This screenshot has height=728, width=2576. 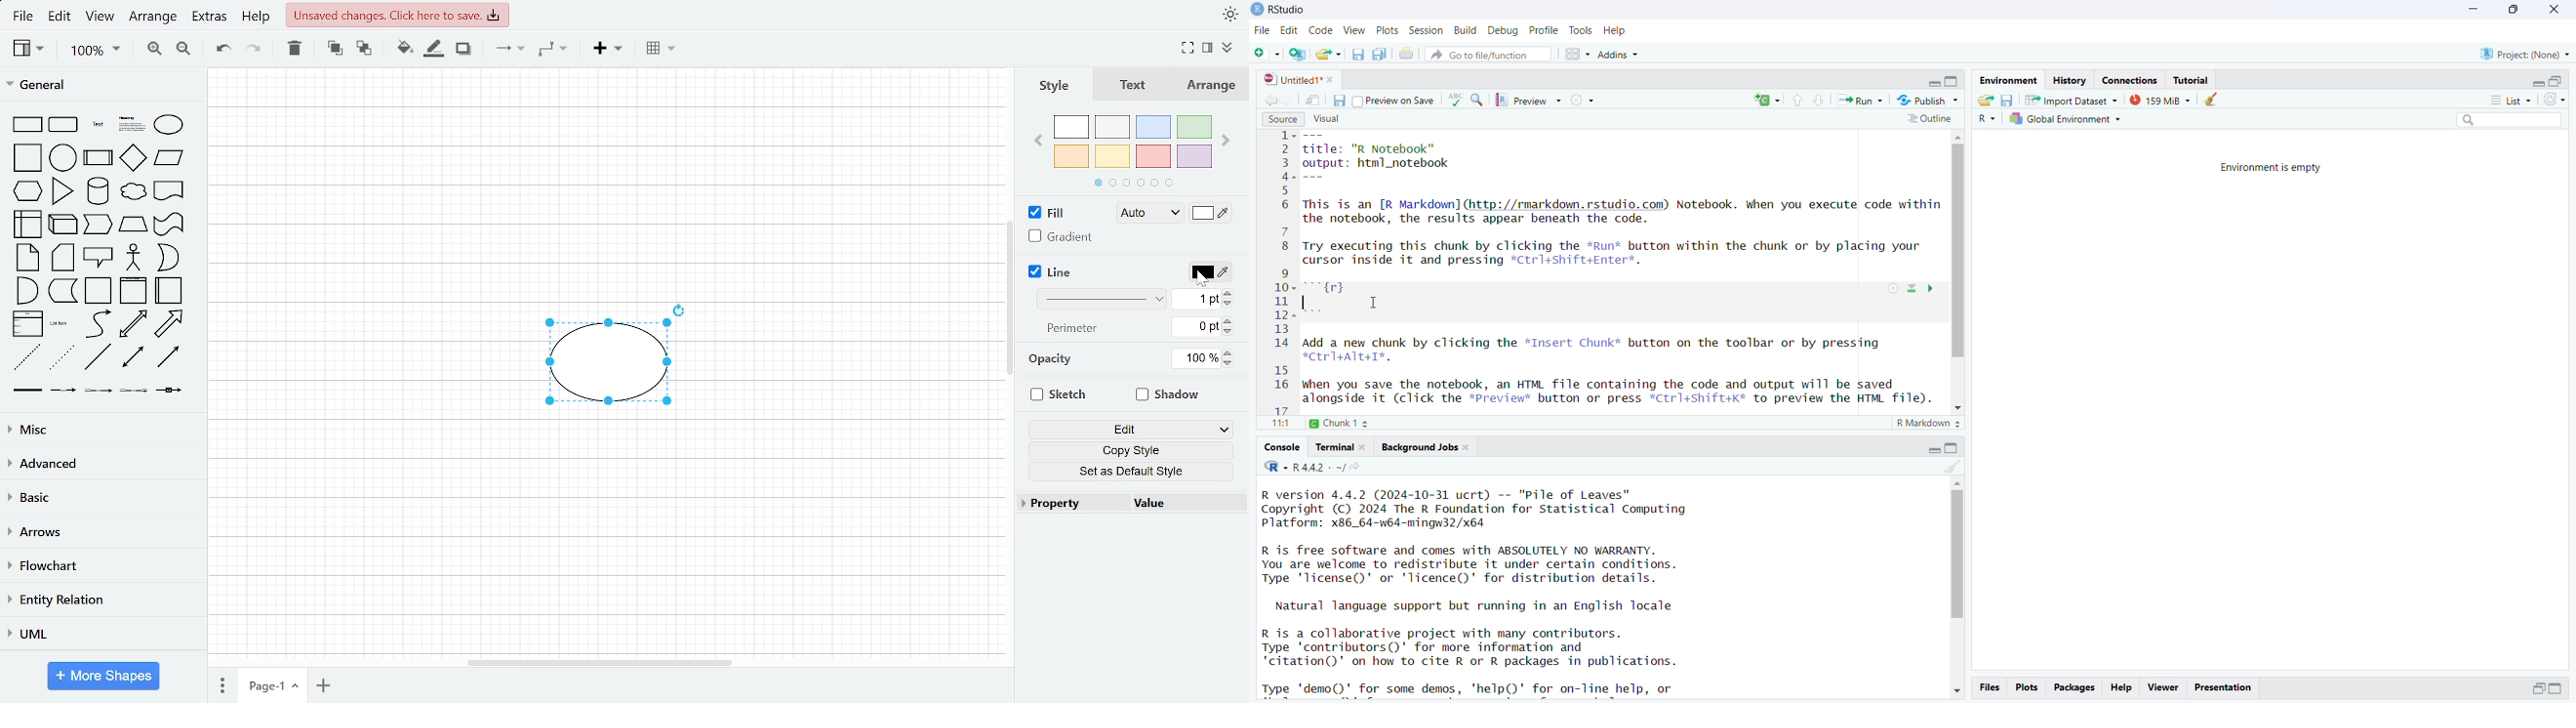 I want to click on orange, so click(x=1072, y=156).